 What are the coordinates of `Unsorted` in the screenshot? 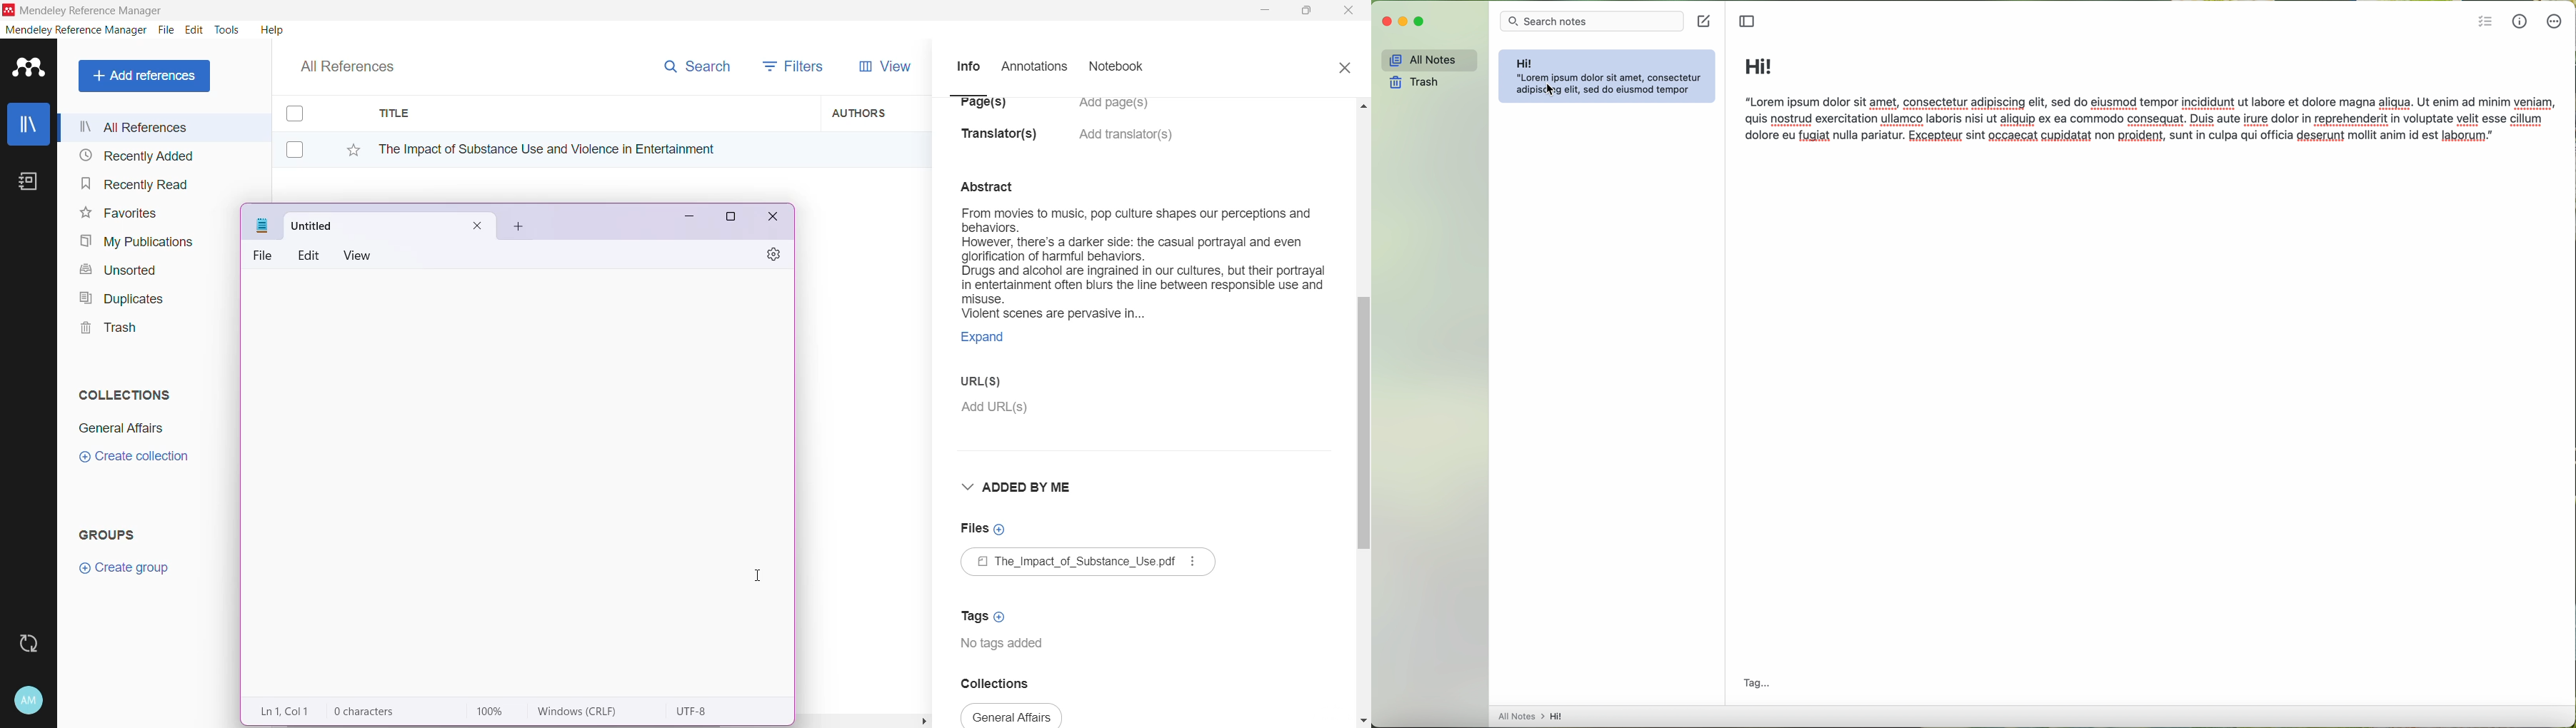 It's located at (116, 269).